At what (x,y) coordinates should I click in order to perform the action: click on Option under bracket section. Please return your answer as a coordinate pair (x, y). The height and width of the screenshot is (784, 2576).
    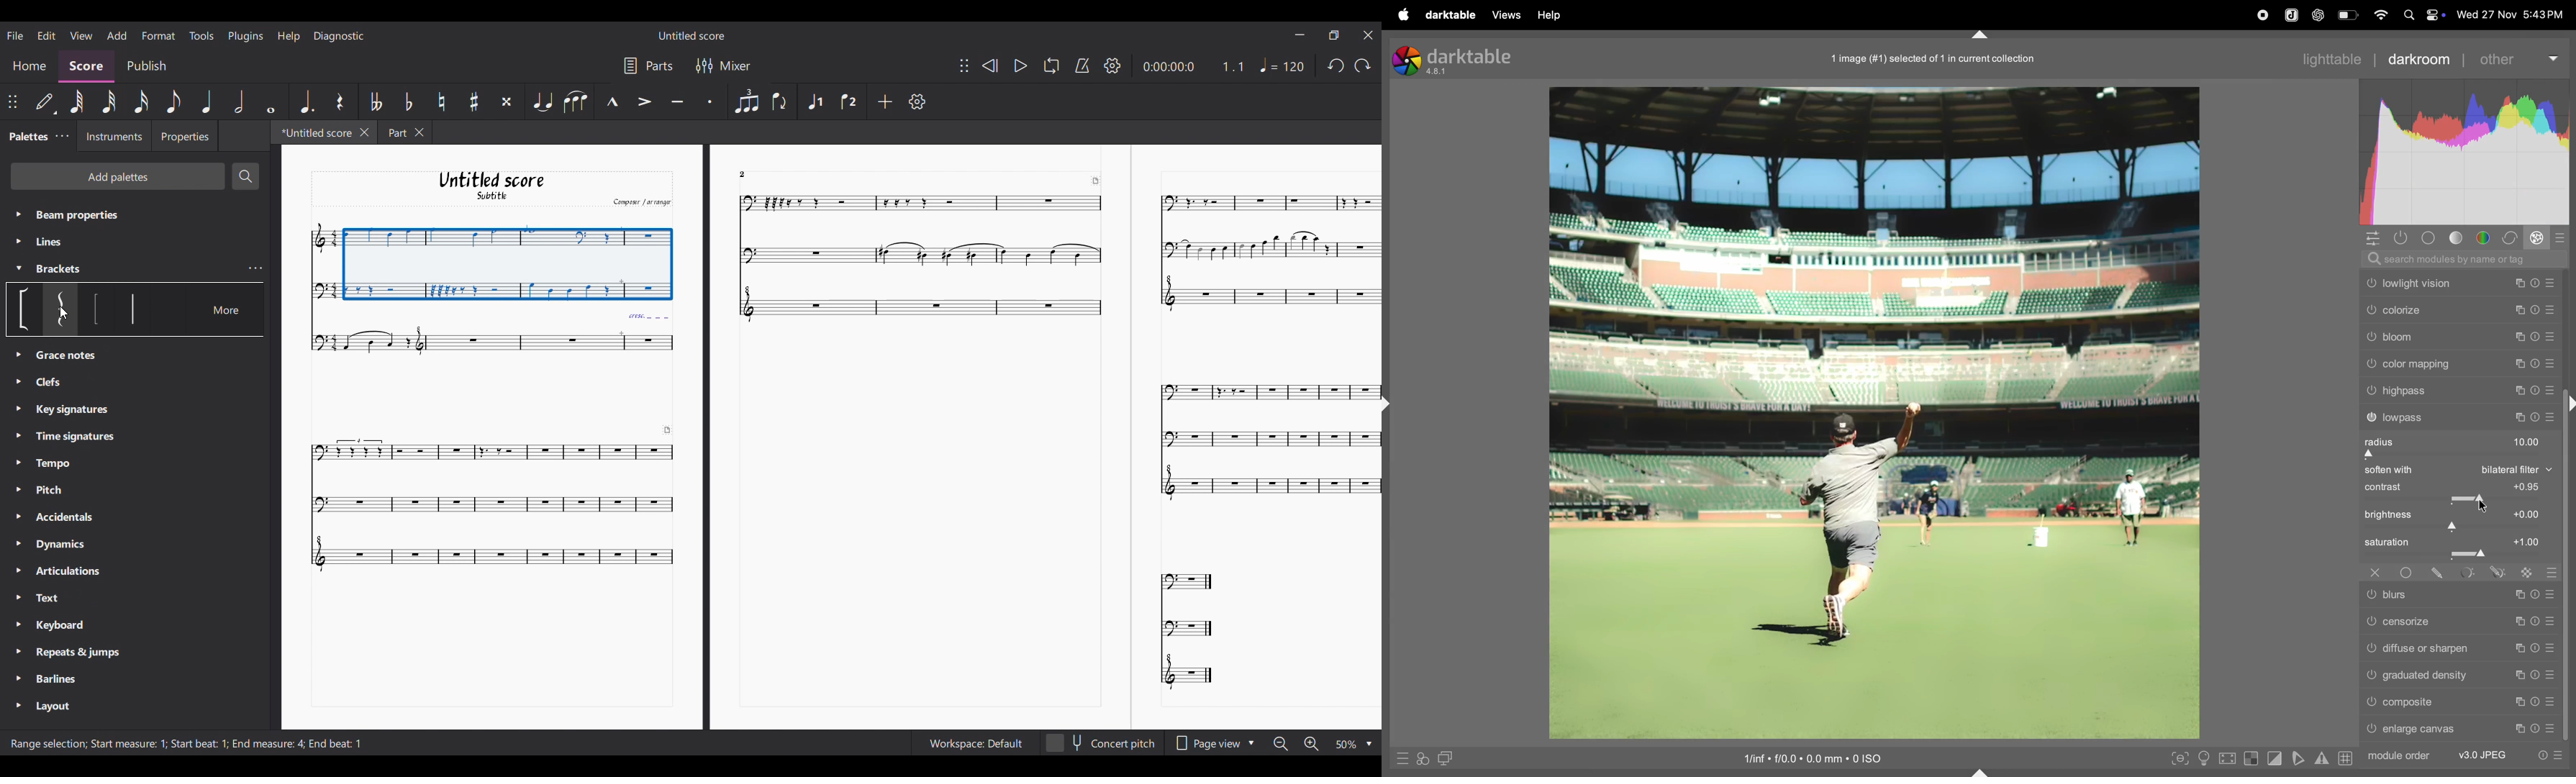
    Looking at the image, I should click on (60, 309).